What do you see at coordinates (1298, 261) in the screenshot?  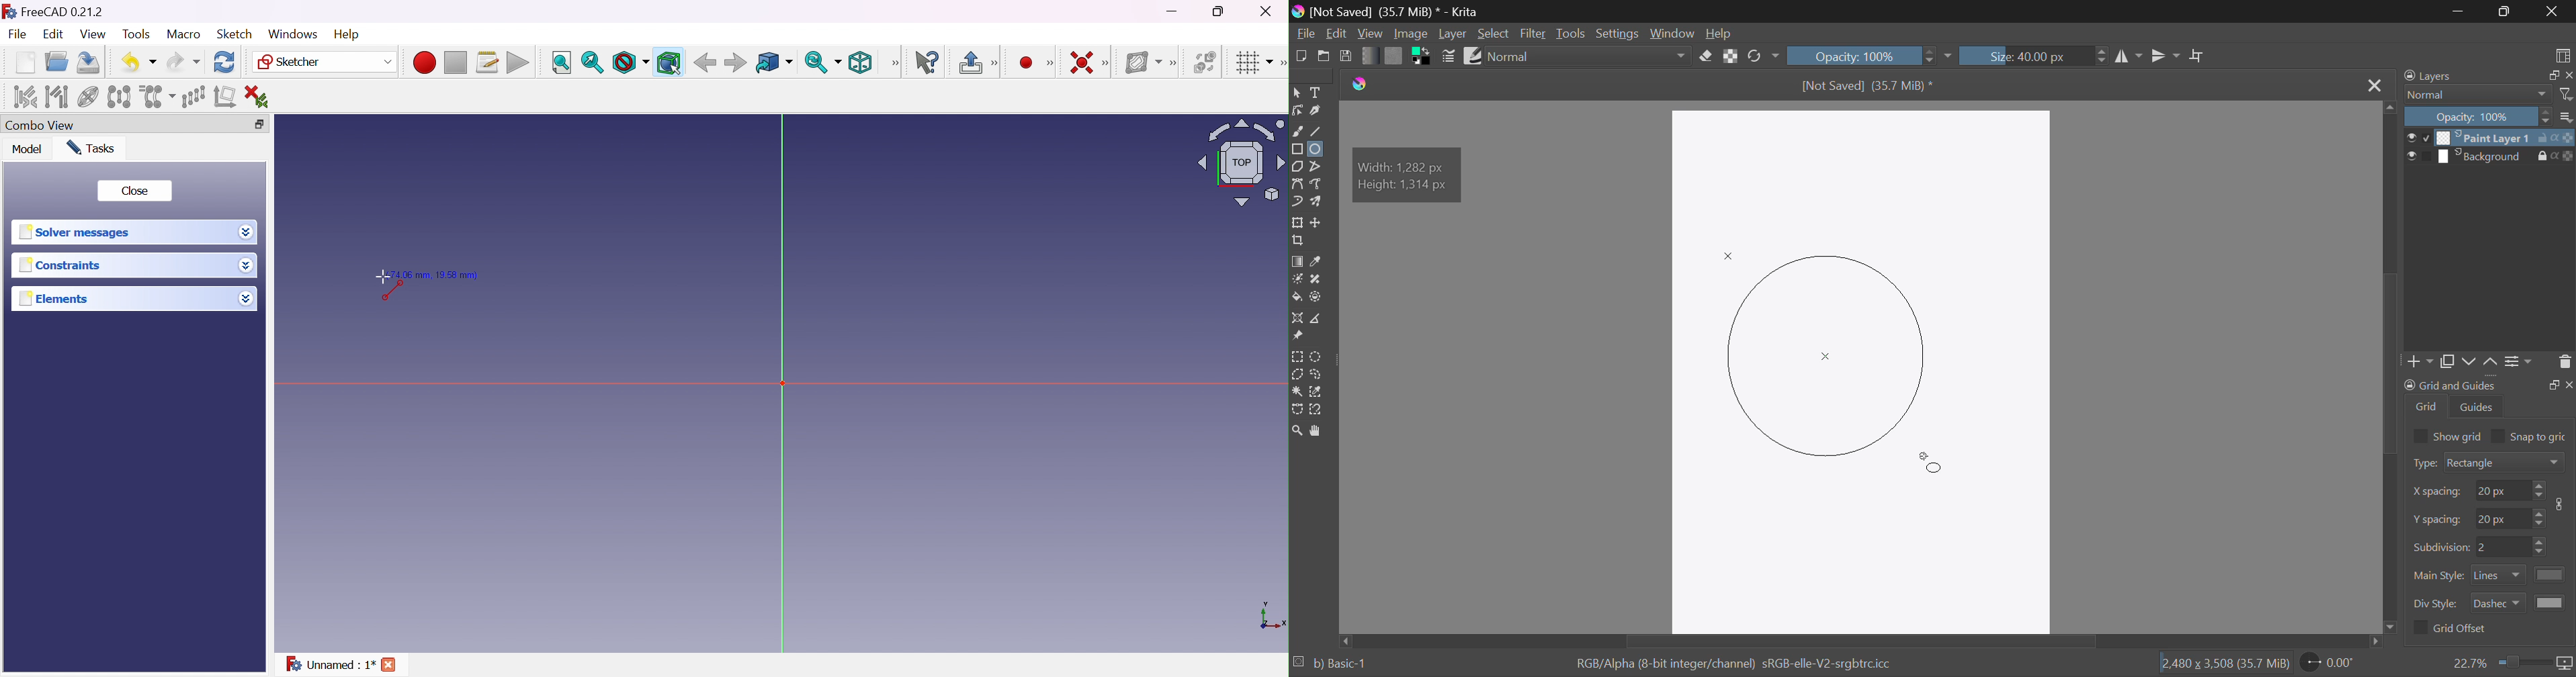 I see `Gradient Fill` at bounding box center [1298, 261].